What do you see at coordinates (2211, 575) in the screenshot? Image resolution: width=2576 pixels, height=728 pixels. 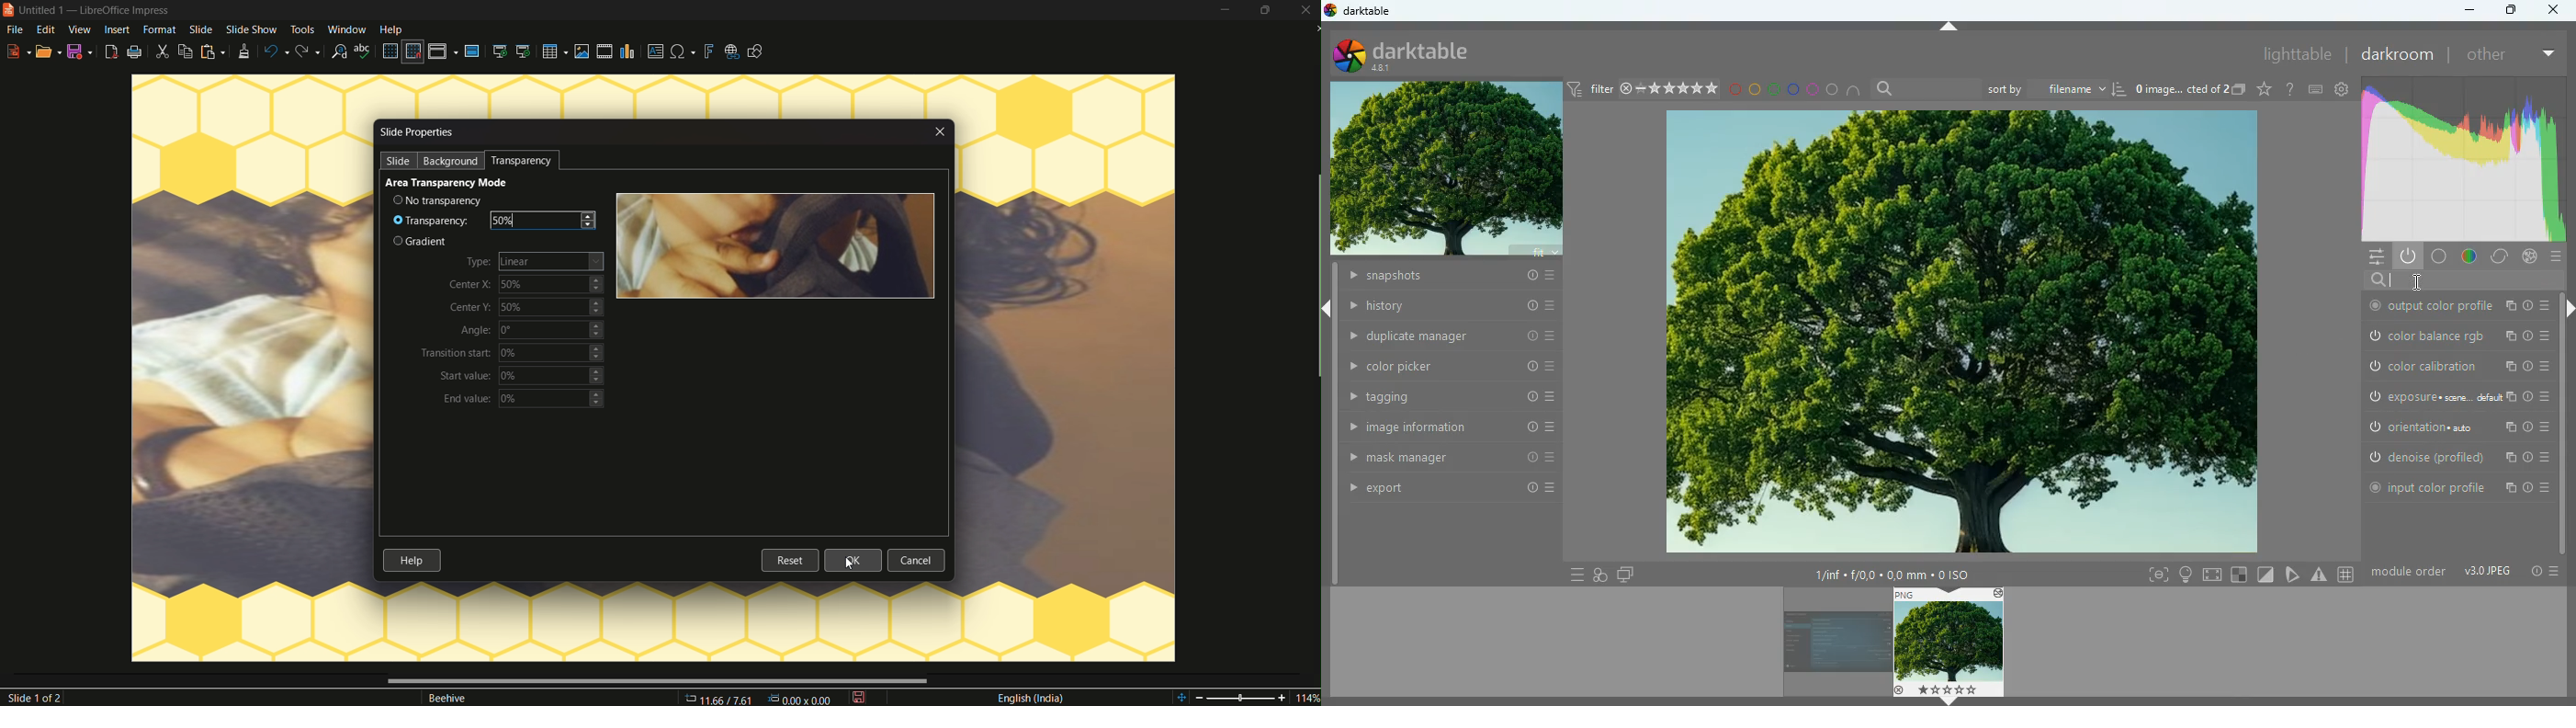 I see `screen` at bounding box center [2211, 575].